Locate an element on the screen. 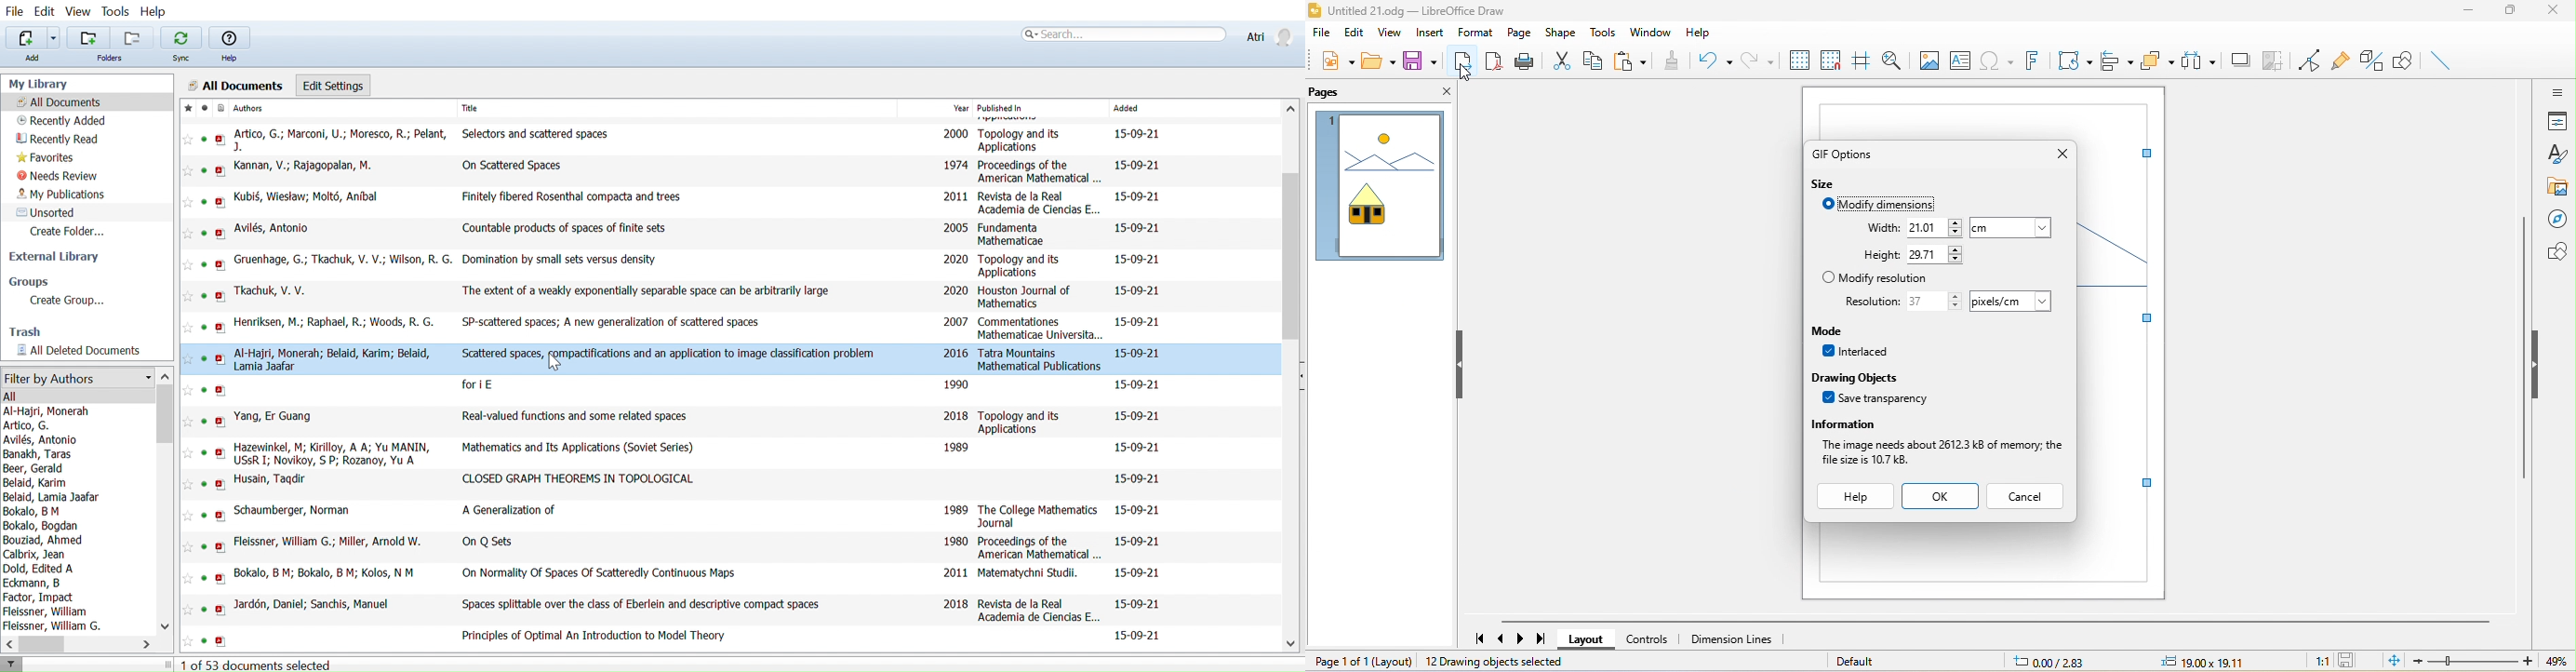 This screenshot has height=672, width=2576. 15-09-21 is located at coordinates (1137, 290).